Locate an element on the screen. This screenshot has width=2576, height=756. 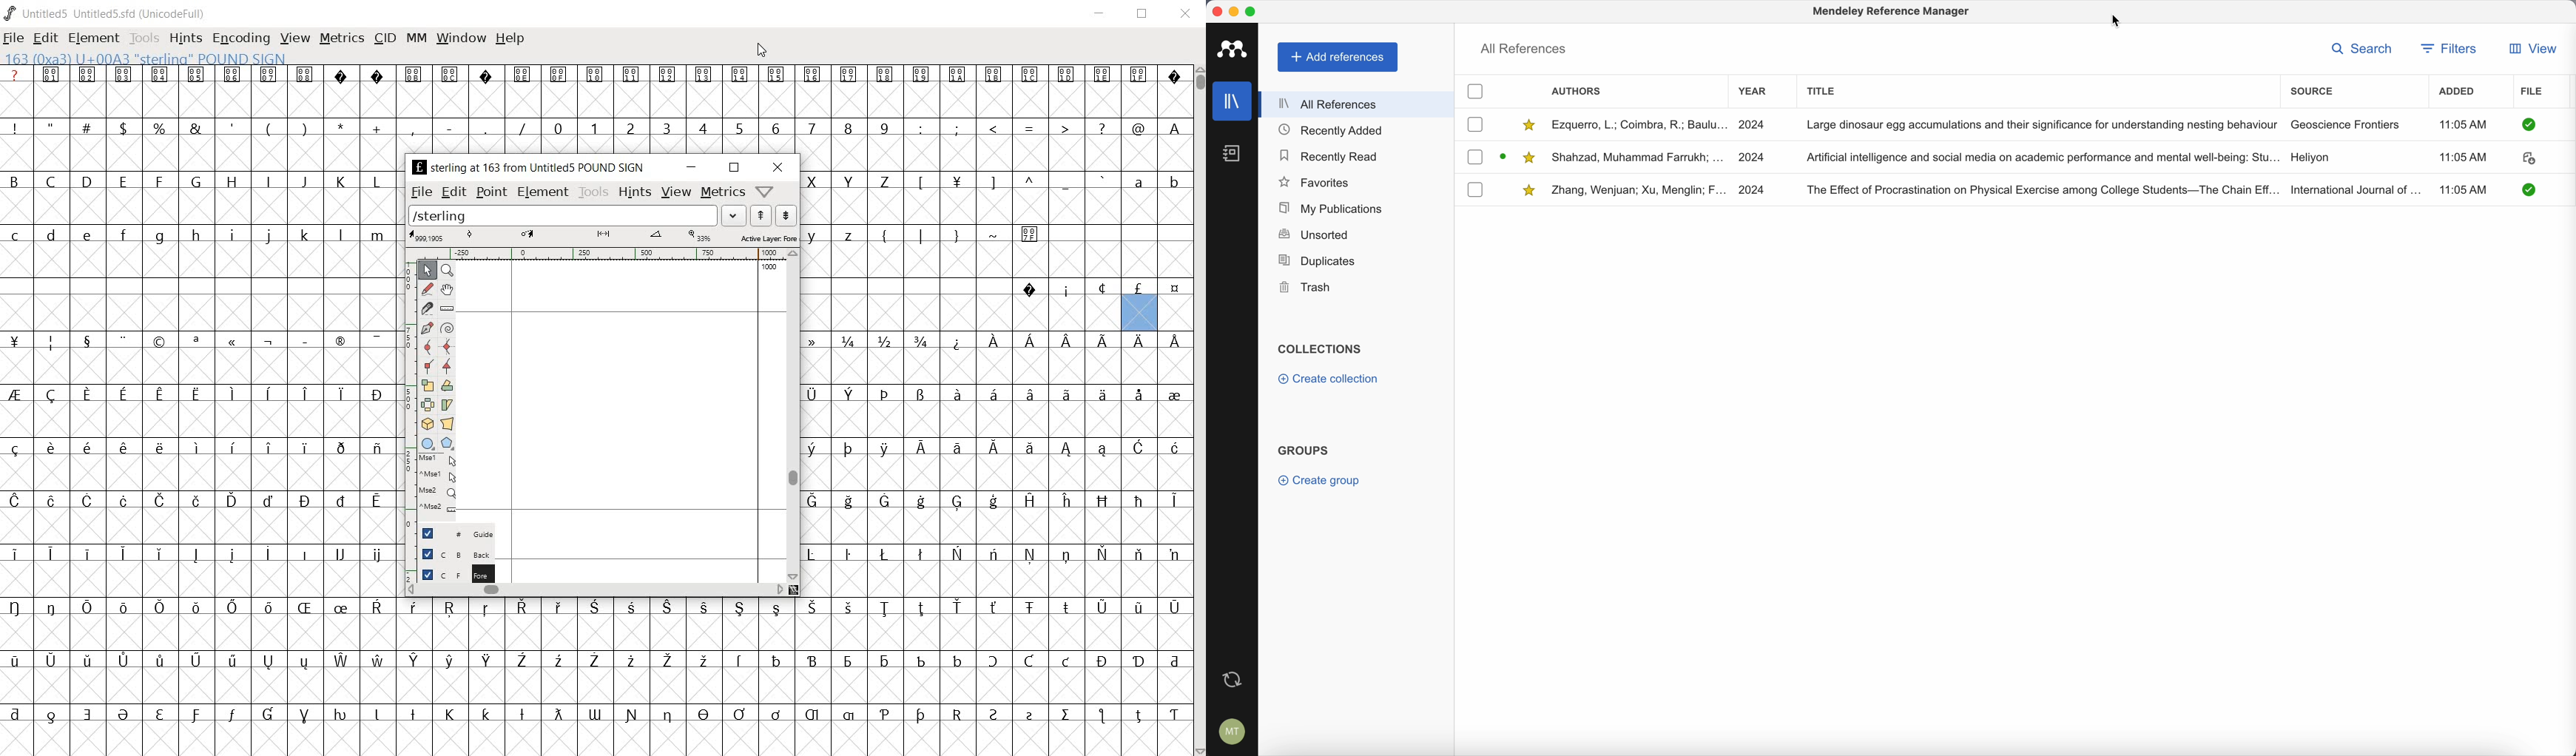
Symbol is located at coordinates (267, 608).